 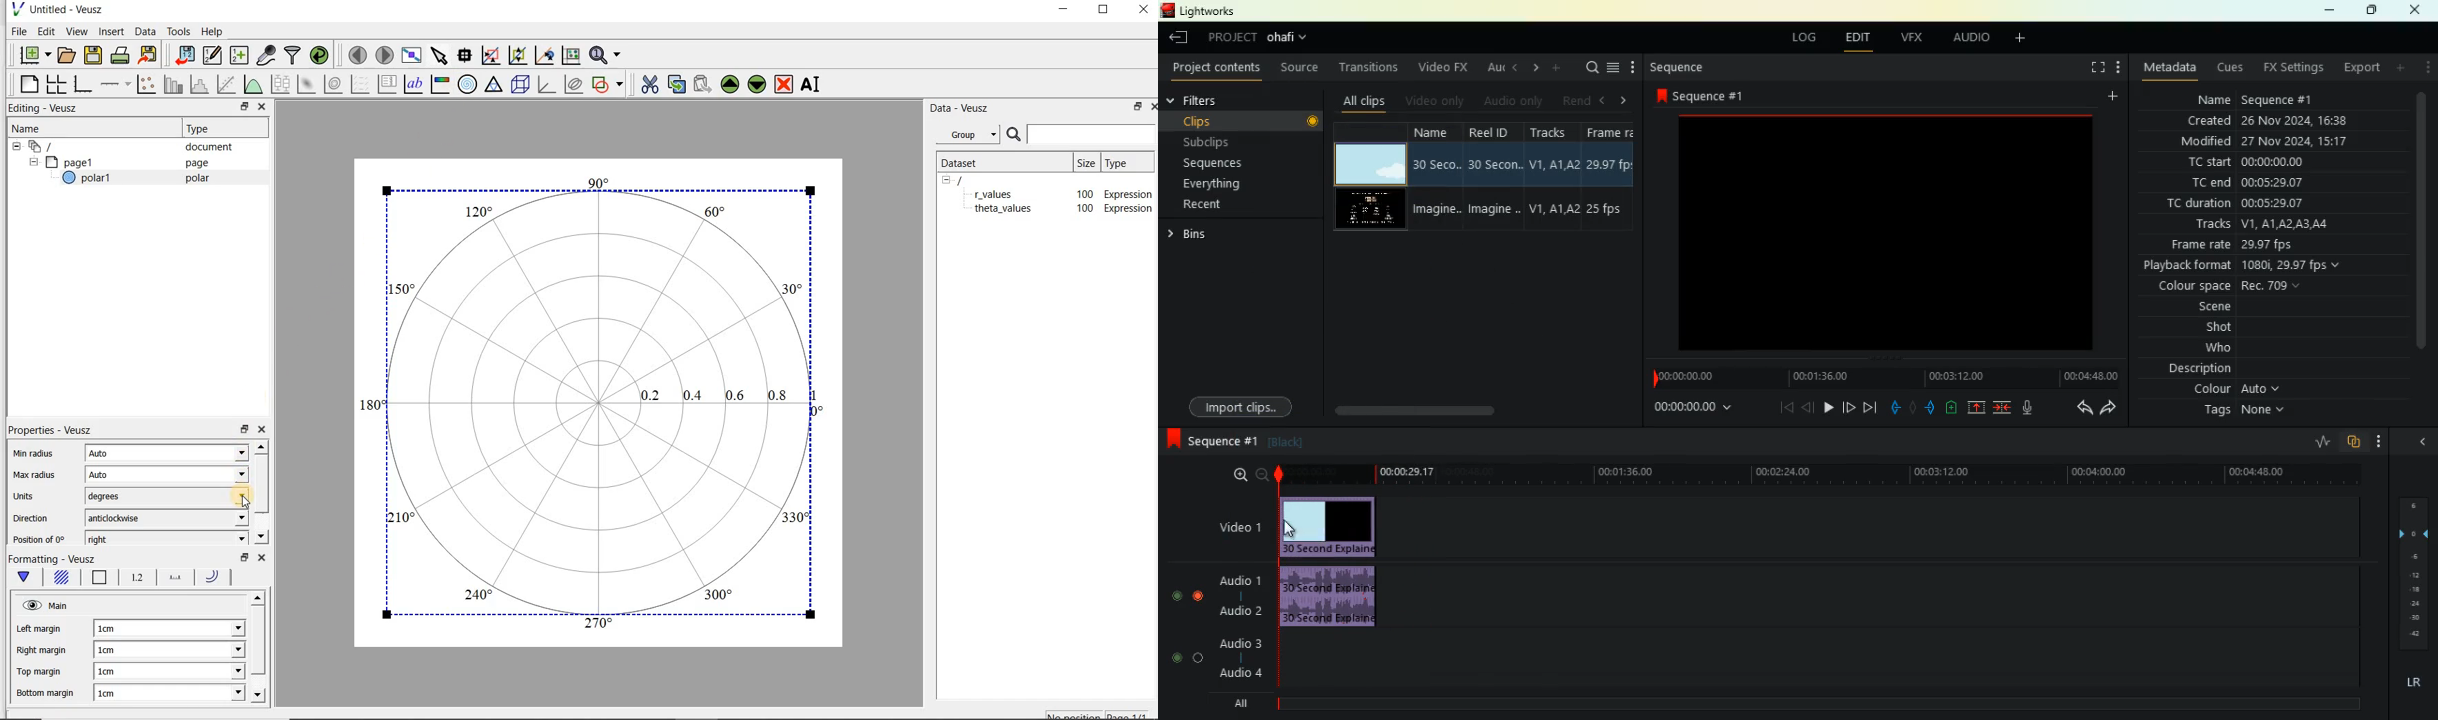 What do you see at coordinates (148, 83) in the screenshot?
I see `Plot points with lines and error bars` at bounding box center [148, 83].